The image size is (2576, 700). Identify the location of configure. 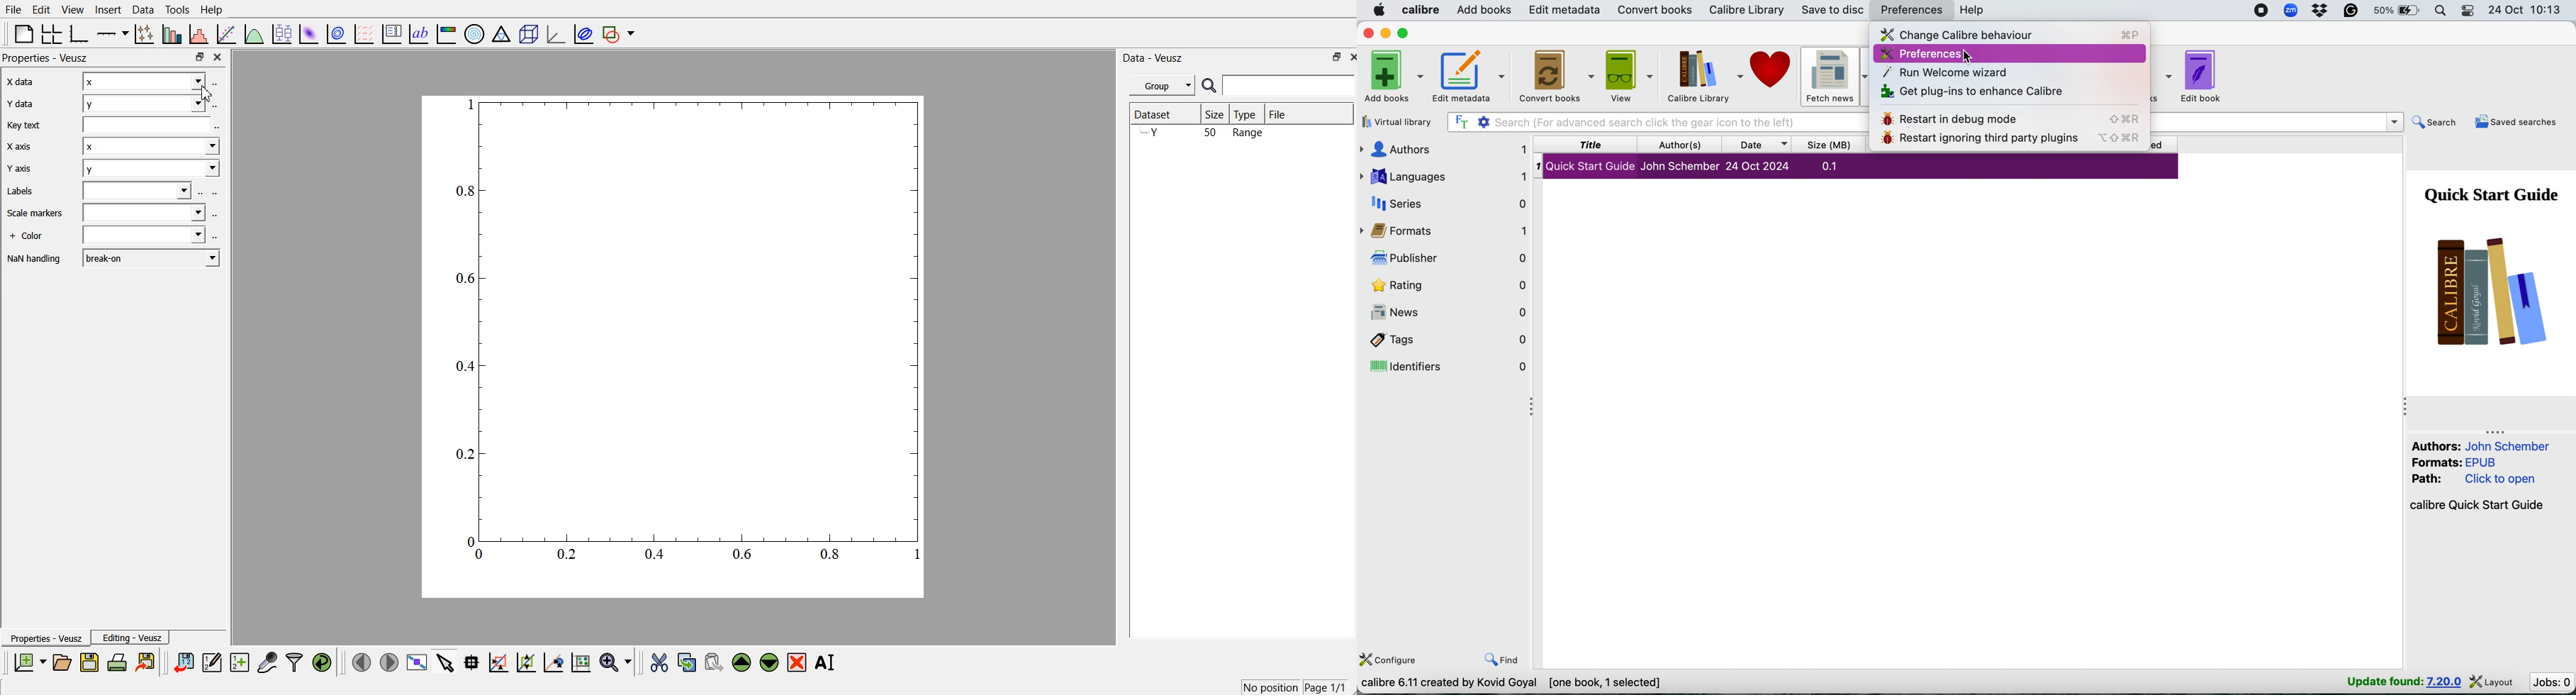
(1392, 660).